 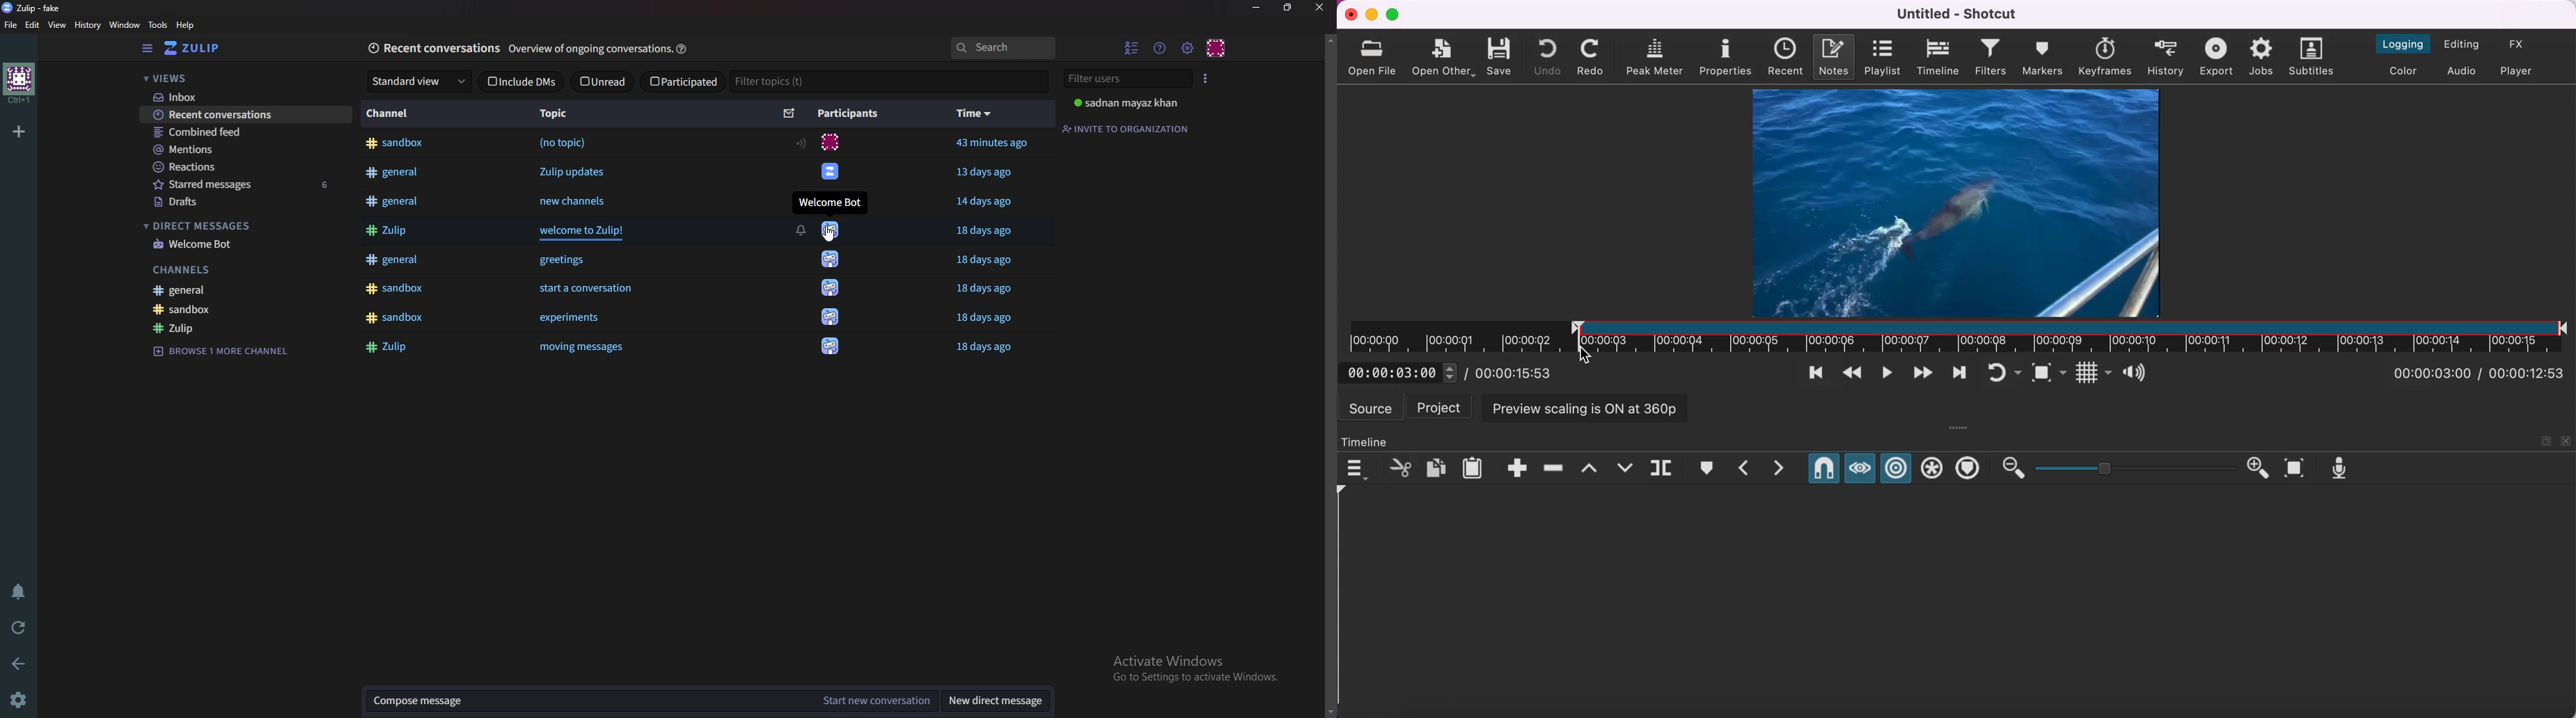 What do you see at coordinates (1474, 468) in the screenshot?
I see `paste` at bounding box center [1474, 468].